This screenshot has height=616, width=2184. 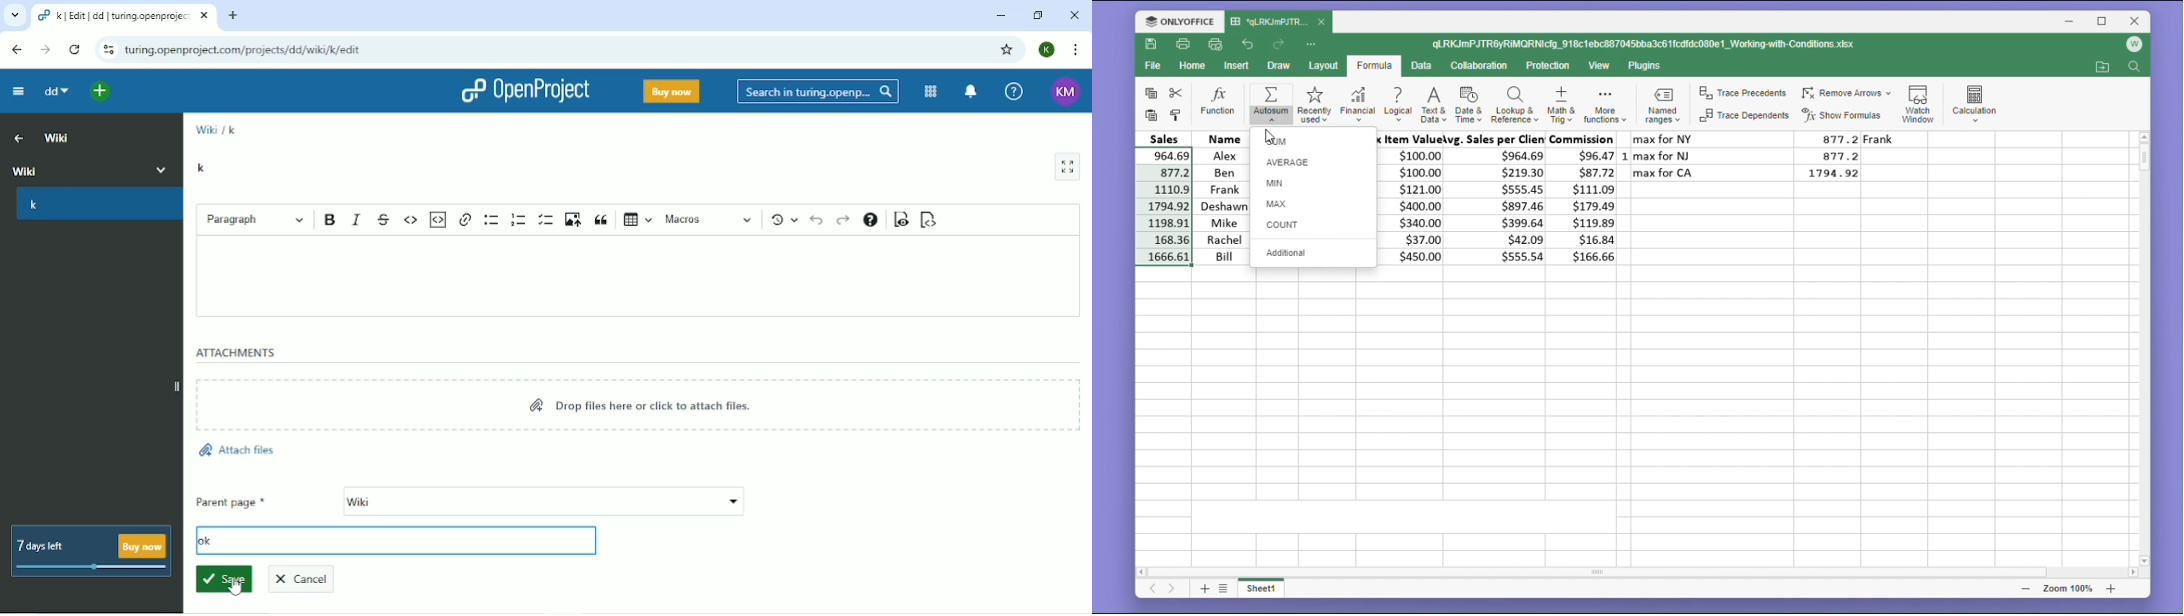 What do you see at coordinates (1661, 107) in the screenshot?
I see `named ranges` at bounding box center [1661, 107].